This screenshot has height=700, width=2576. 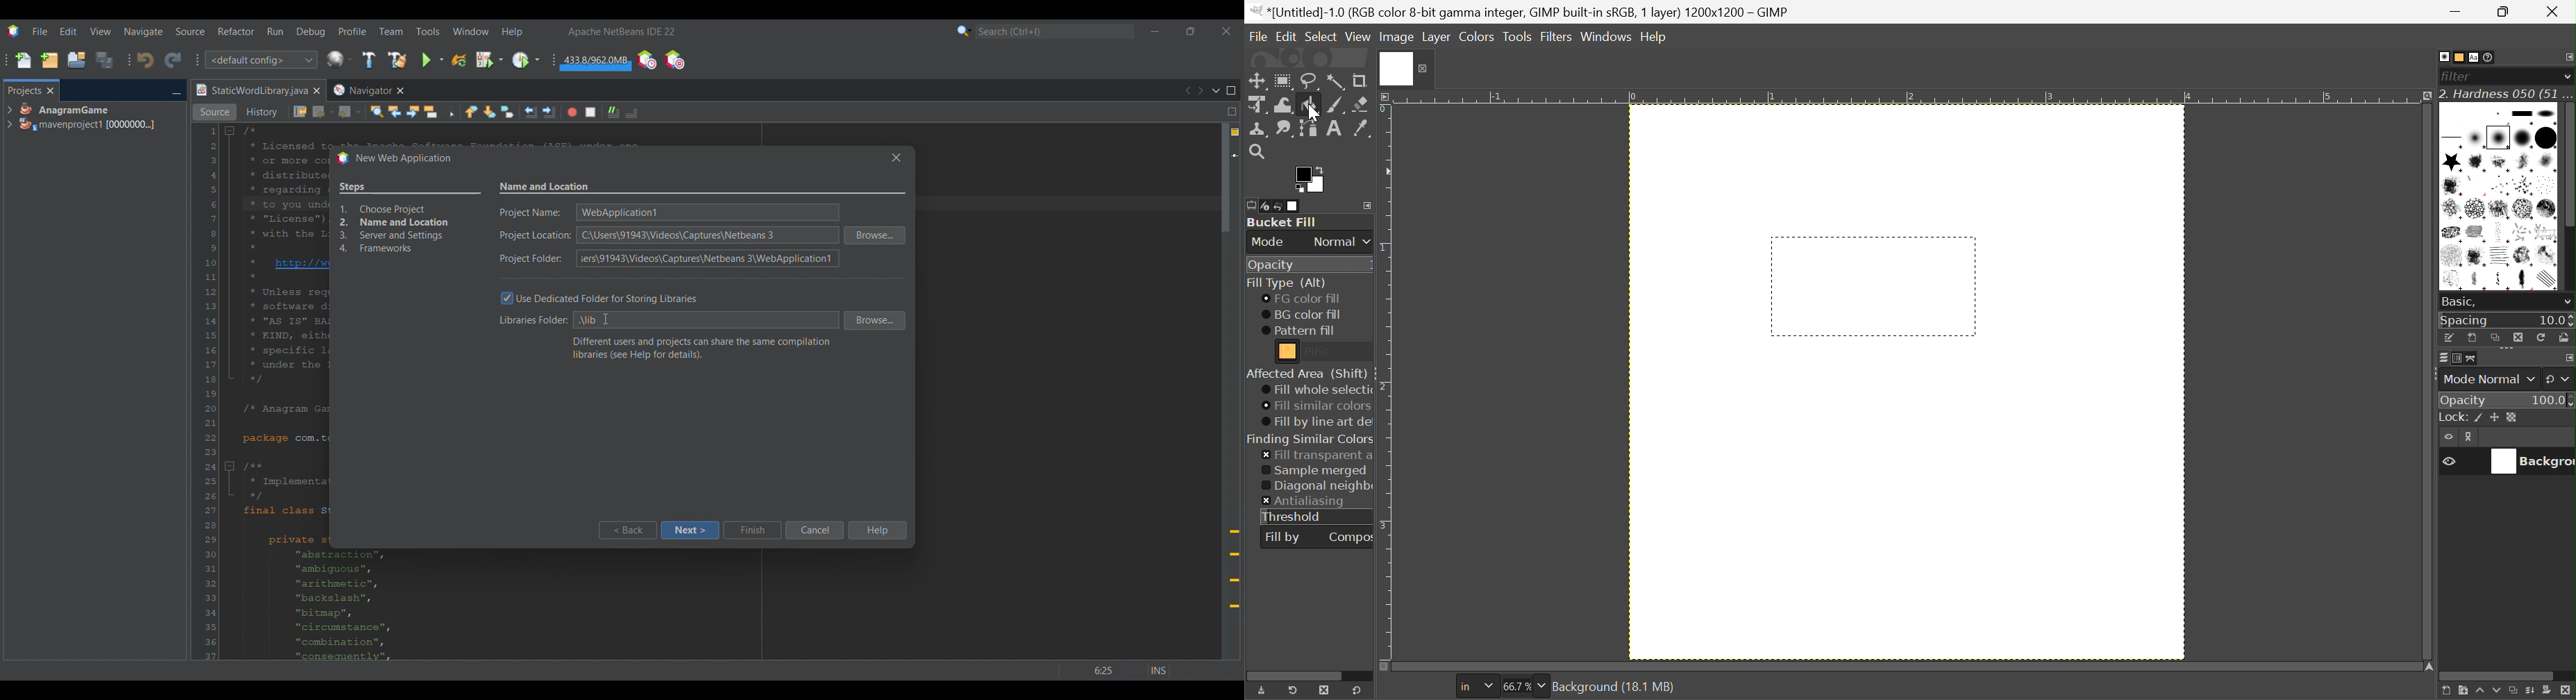 What do you see at coordinates (1257, 33) in the screenshot?
I see `File` at bounding box center [1257, 33].